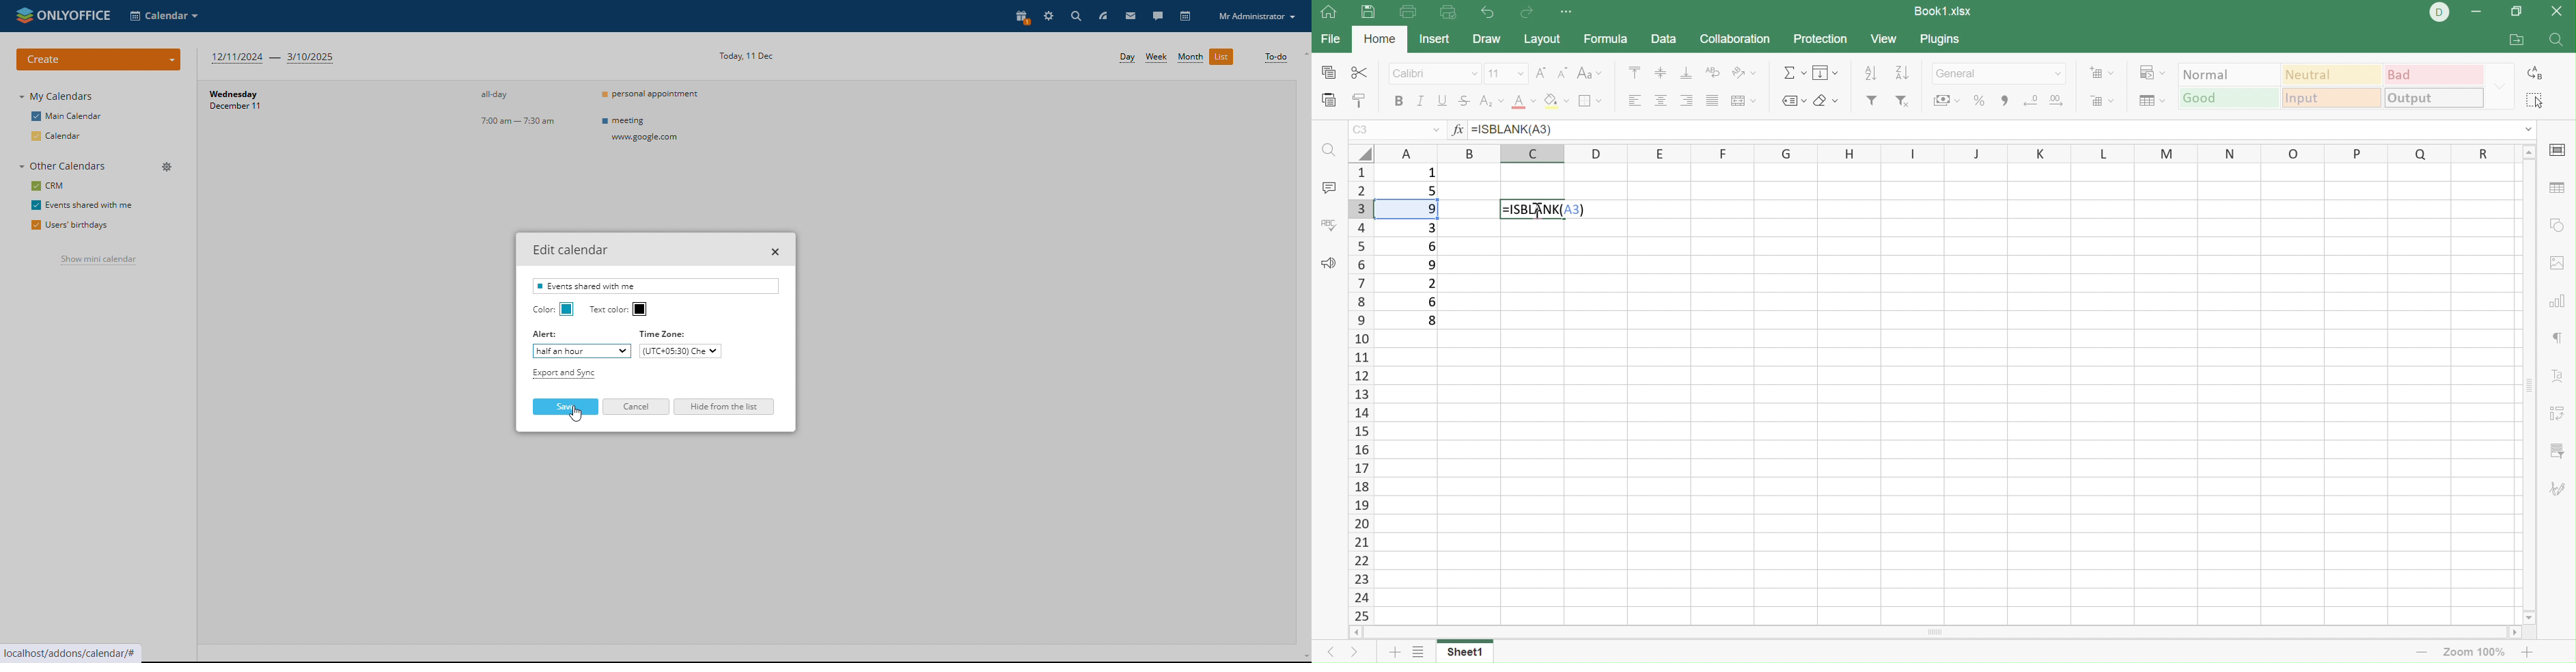  I want to click on Neutral, so click(2335, 73).